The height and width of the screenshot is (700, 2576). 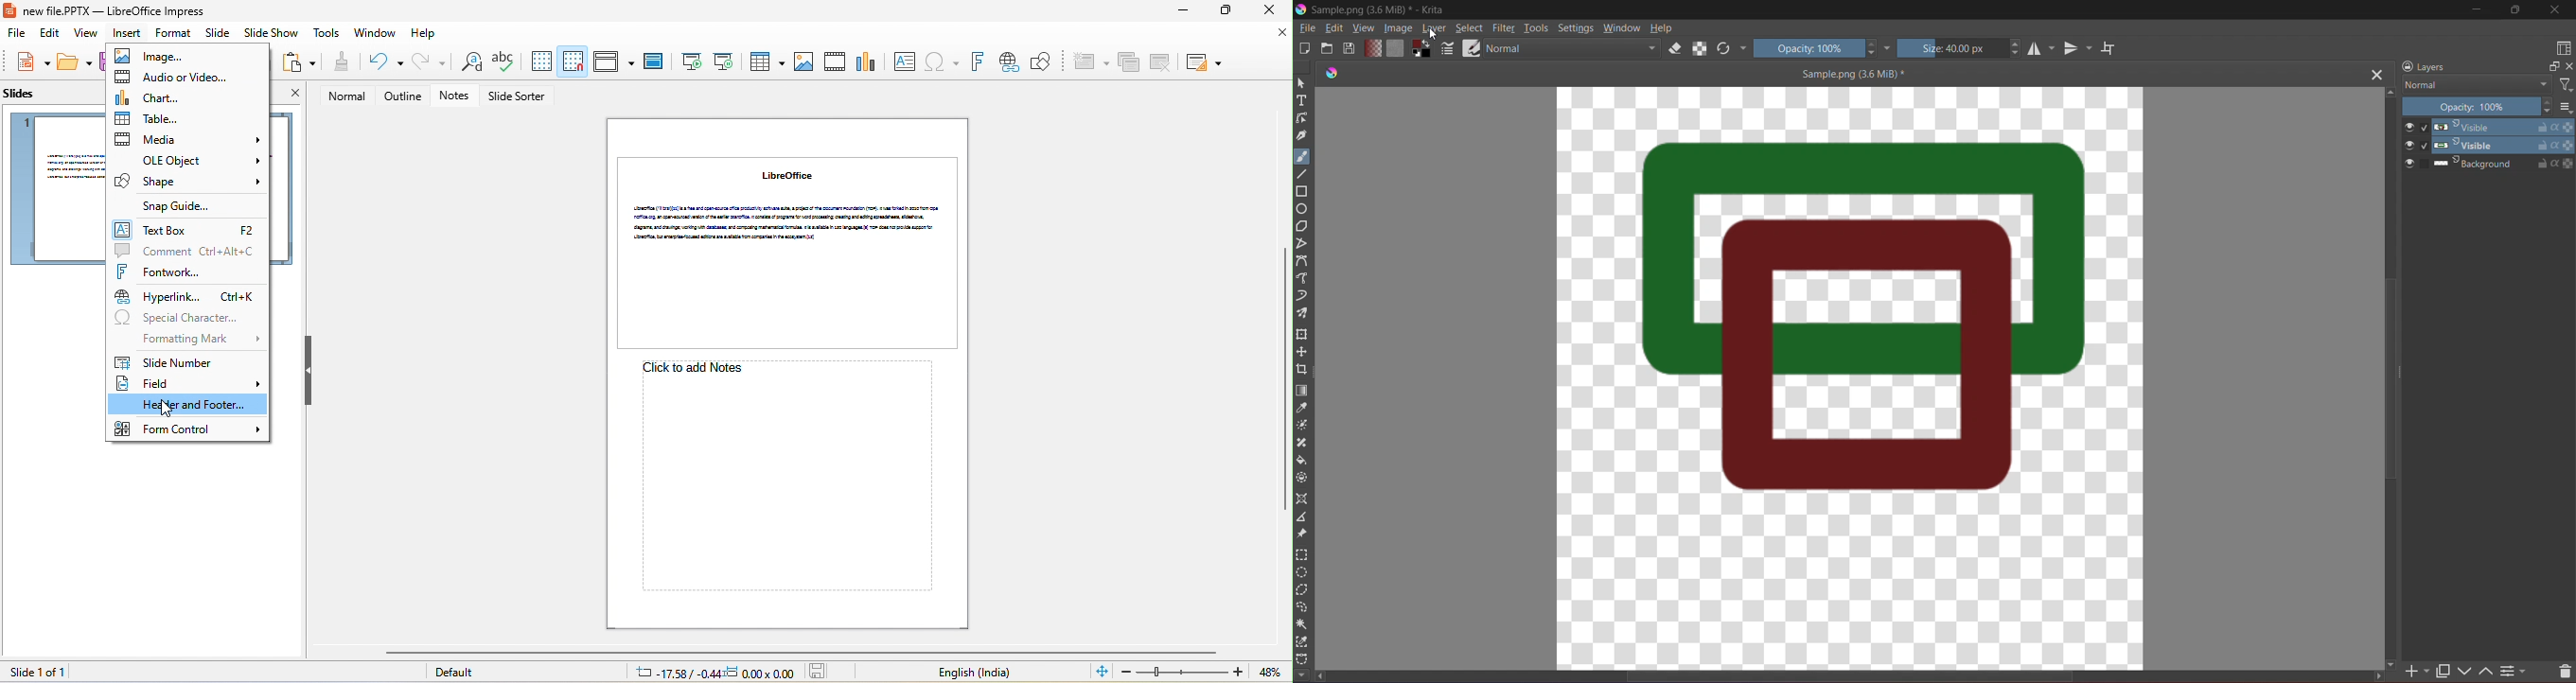 What do you see at coordinates (461, 674) in the screenshot?
I see `default` at bounding box center [461, 674].